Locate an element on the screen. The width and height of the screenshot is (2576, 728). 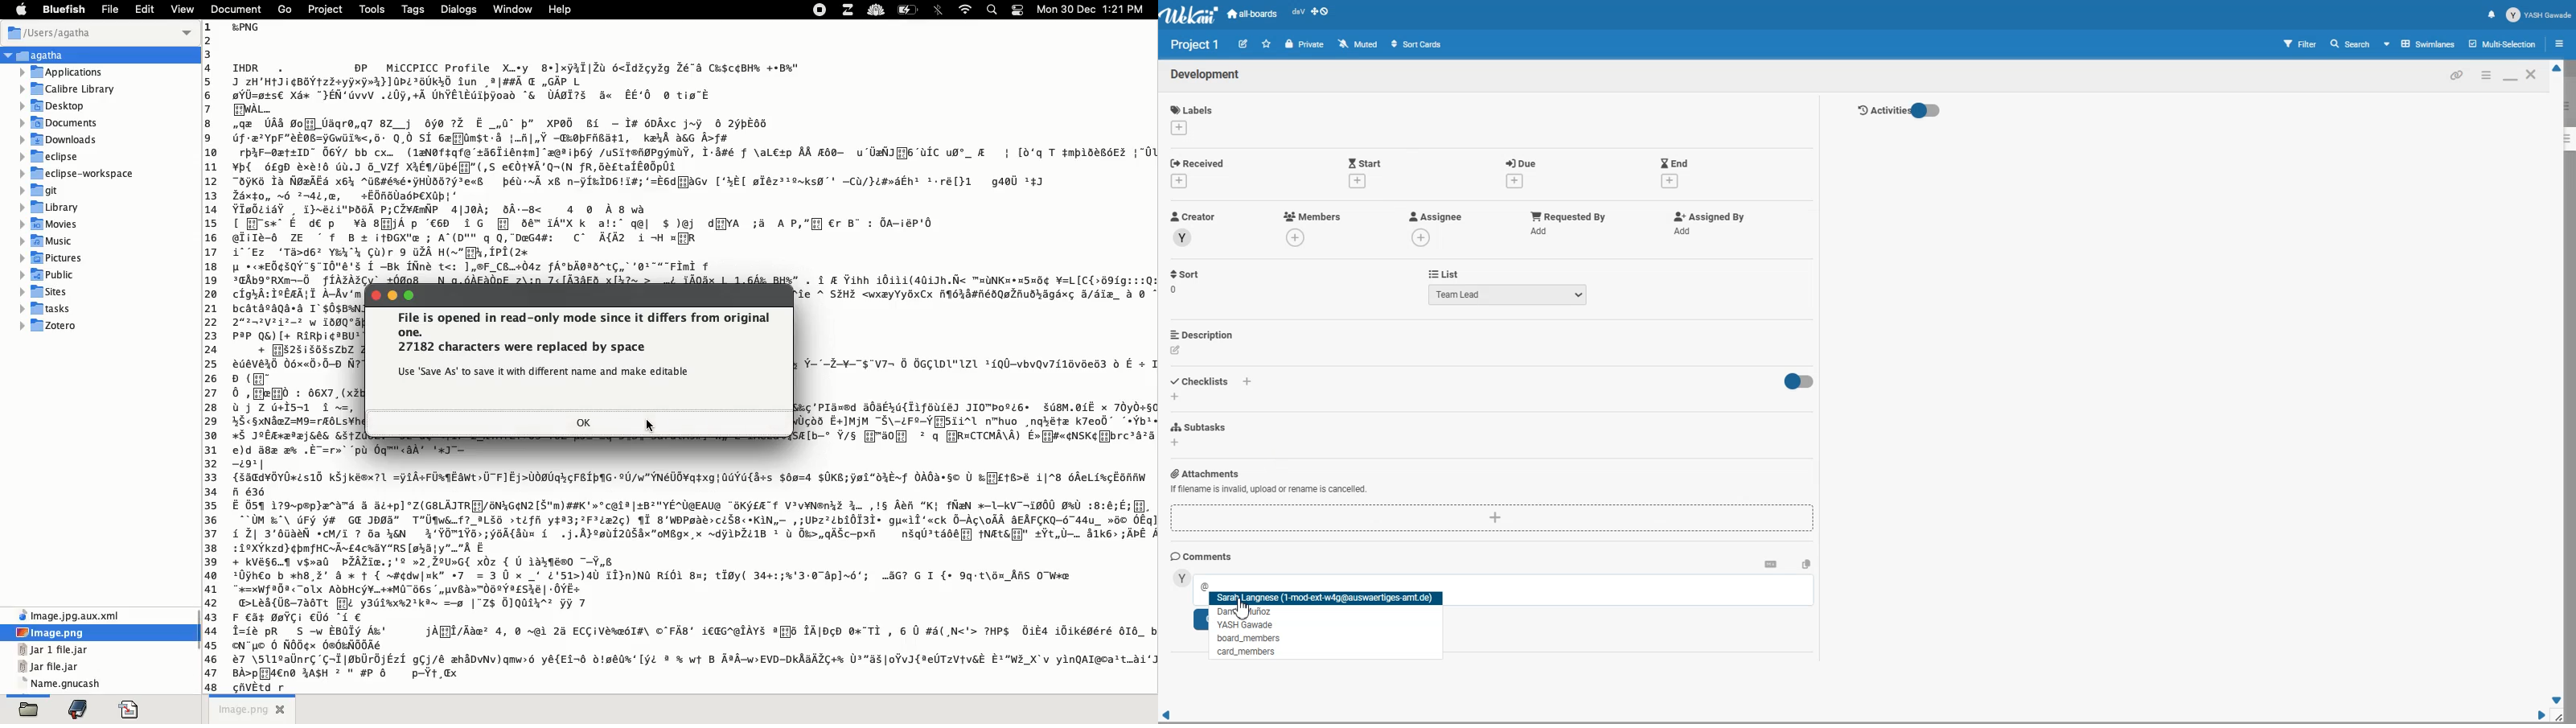
List is located at coordinates (1443, 273).